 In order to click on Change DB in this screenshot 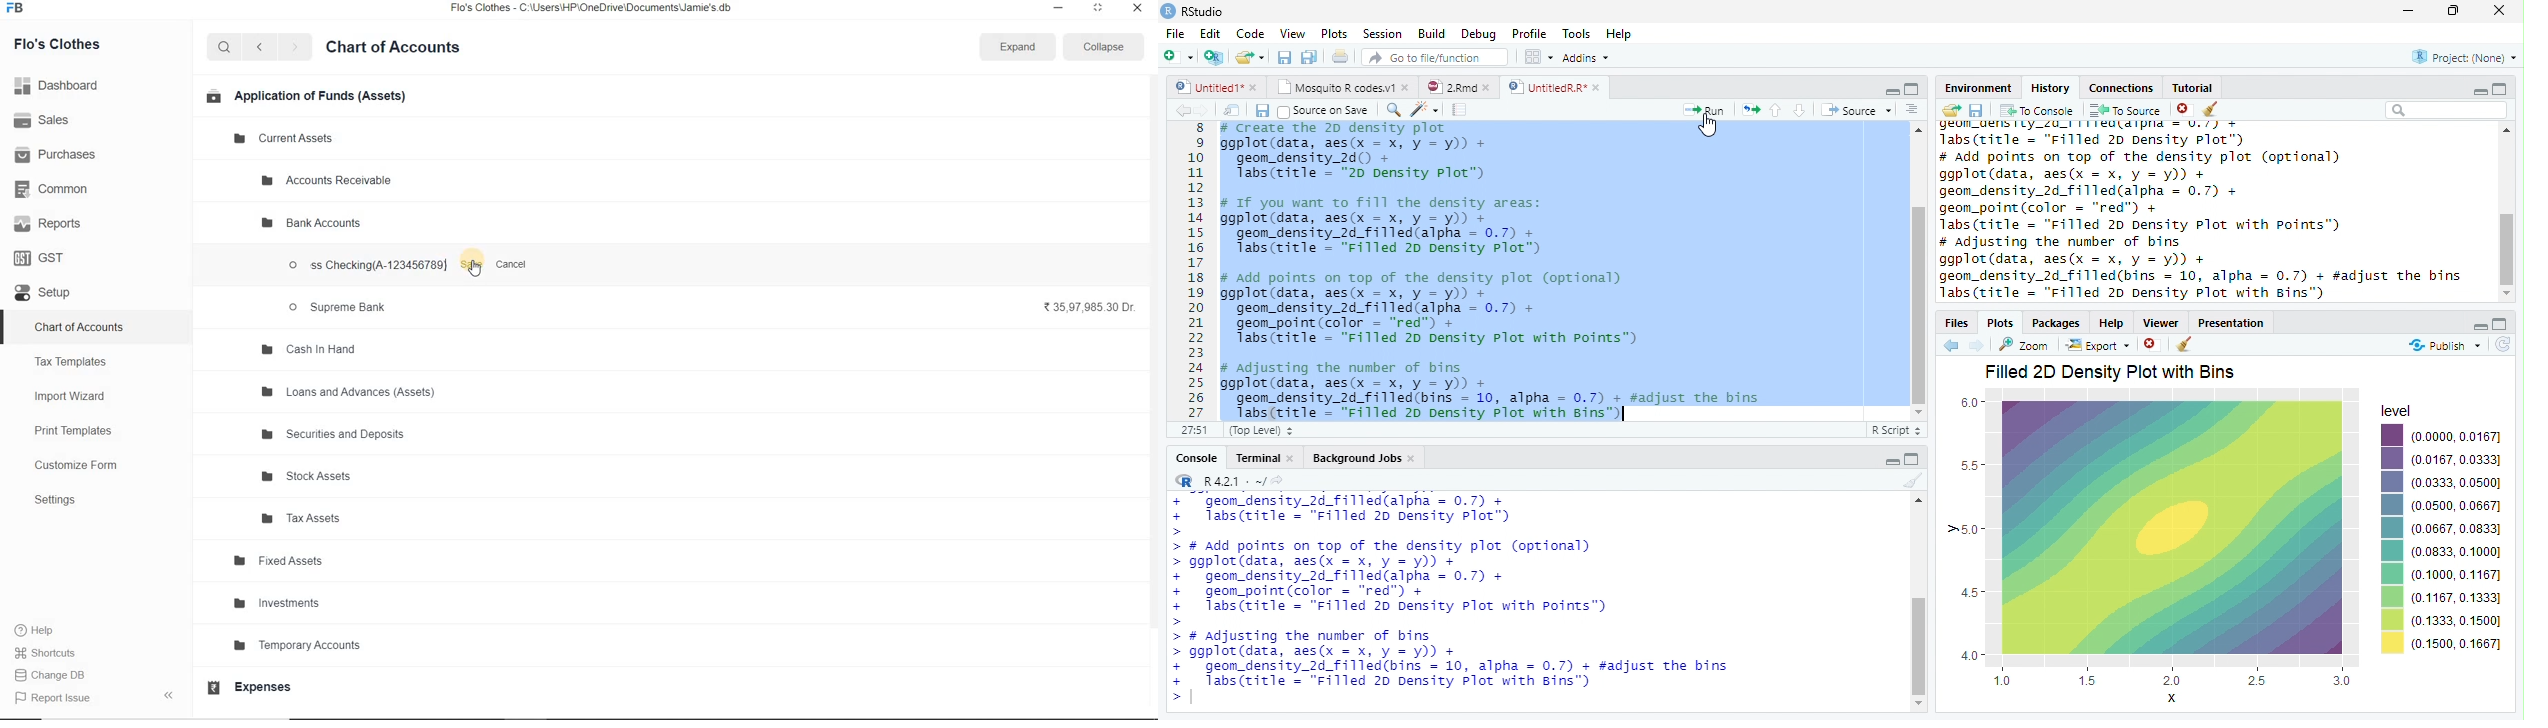, I will do `click(51, 674)`.